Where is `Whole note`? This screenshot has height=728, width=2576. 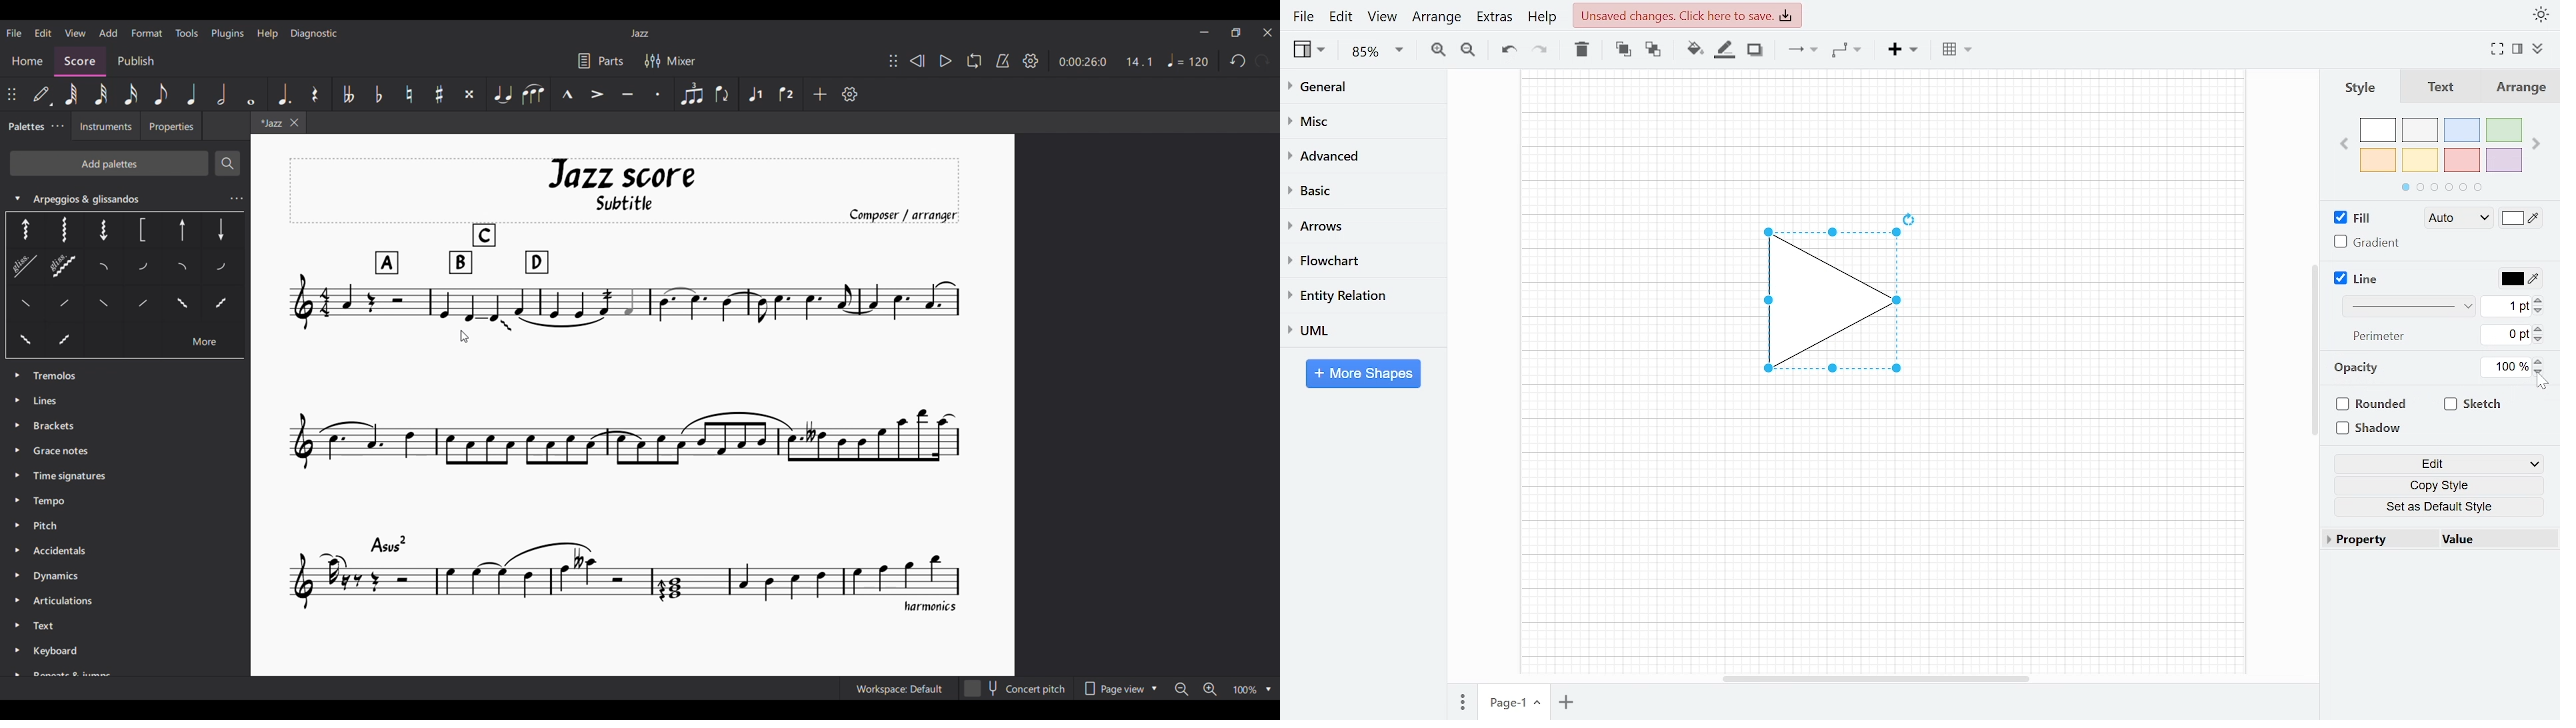
Whole note is located at coordinates (251, 94).